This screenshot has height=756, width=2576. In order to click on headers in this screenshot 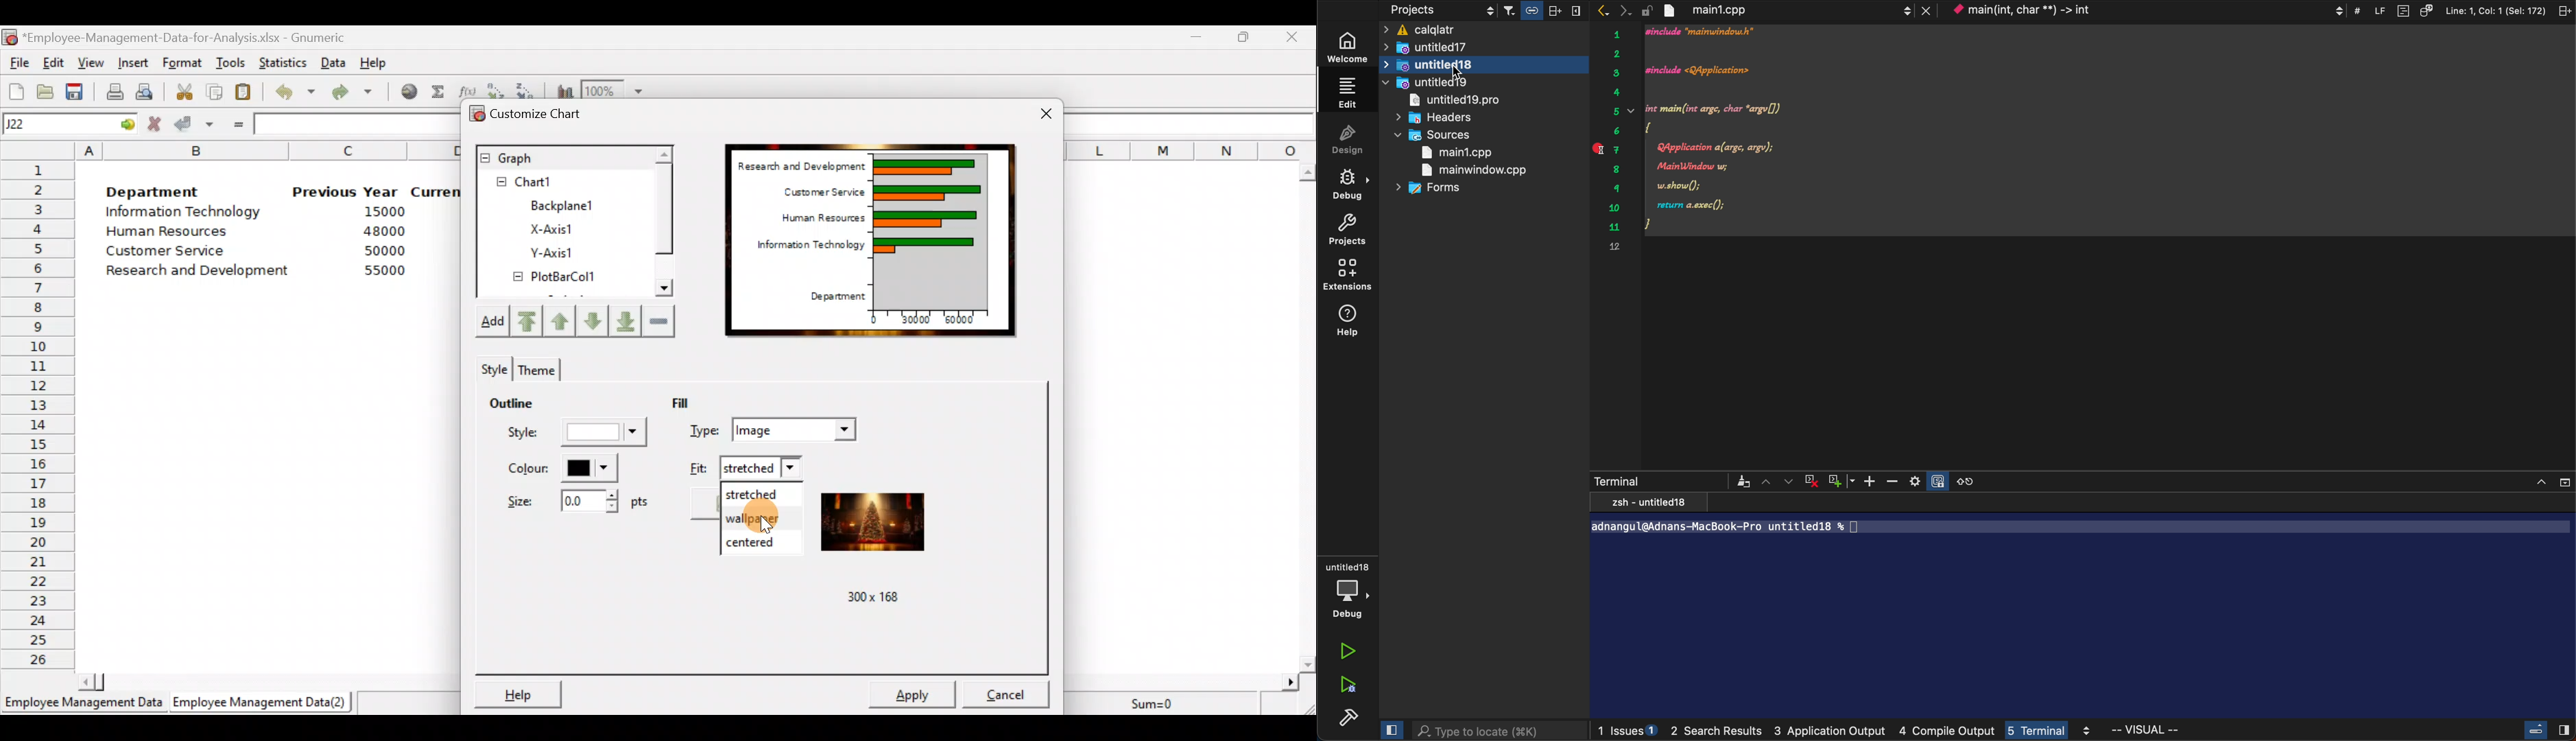, I will do `click(1443, 117)`.